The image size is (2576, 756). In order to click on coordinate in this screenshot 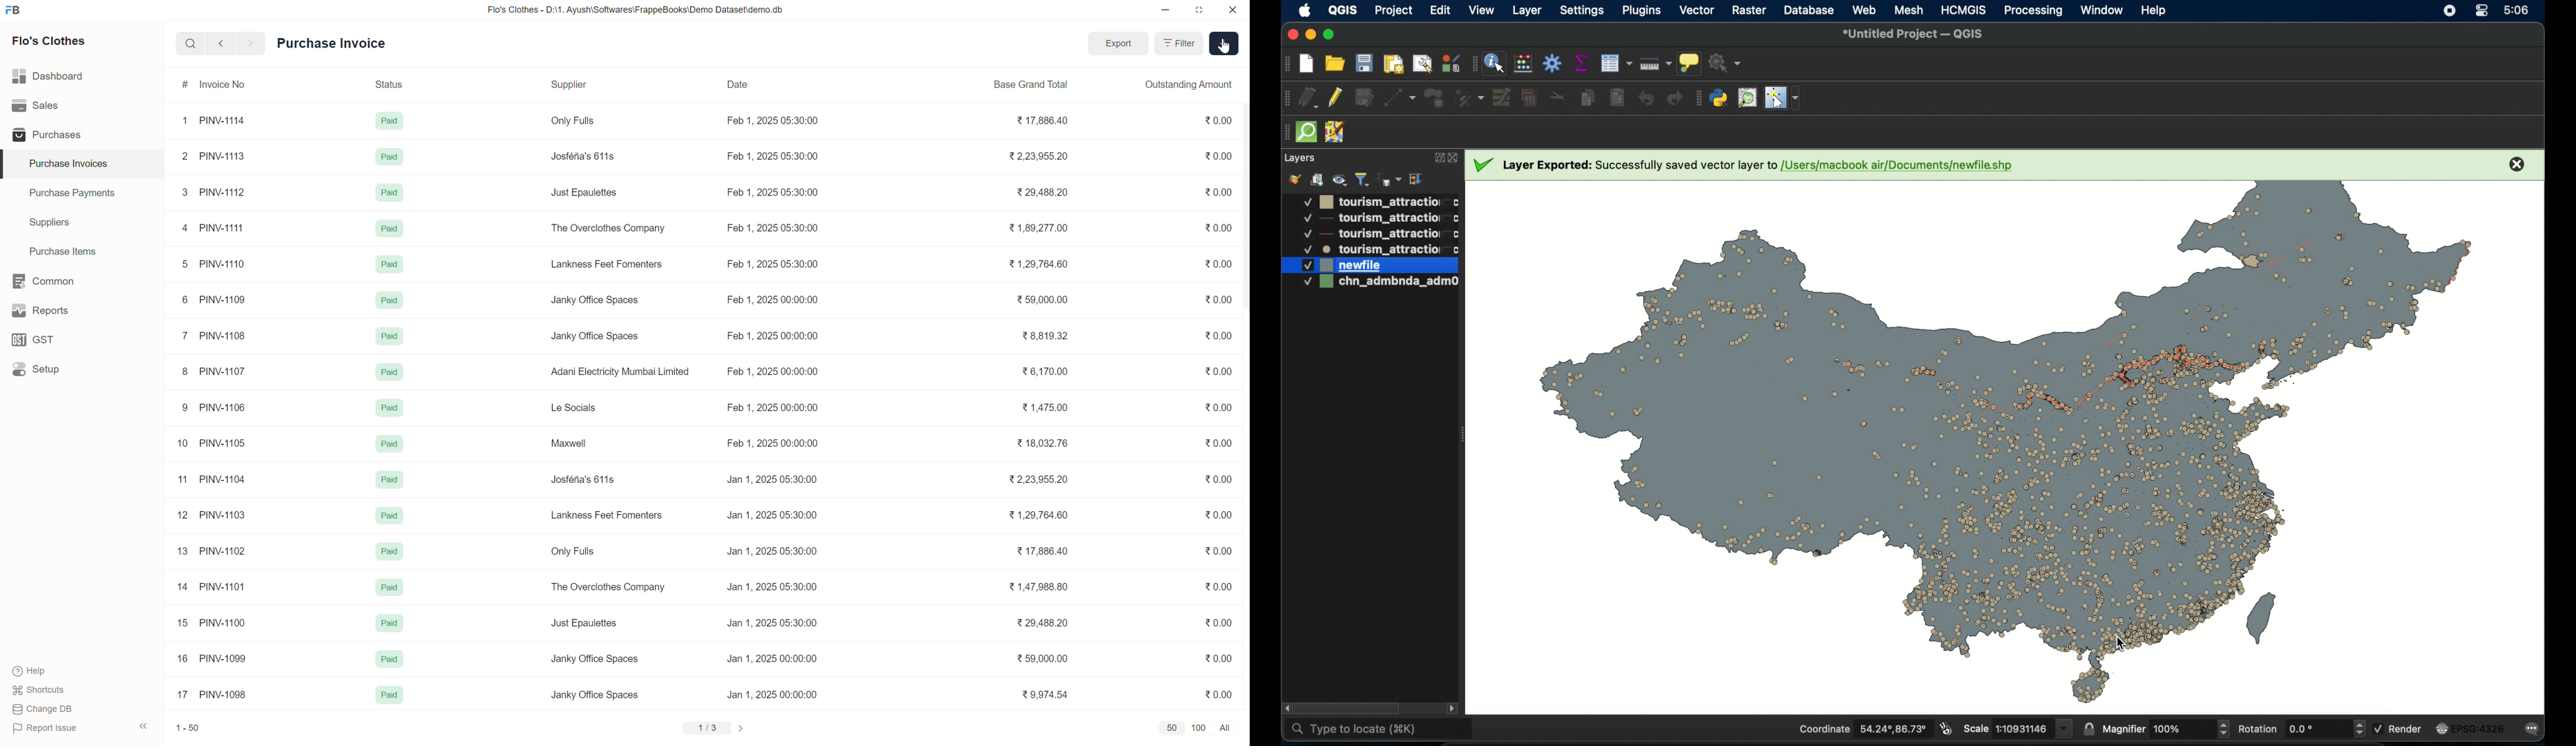, I will do `click(1864, 728)`.